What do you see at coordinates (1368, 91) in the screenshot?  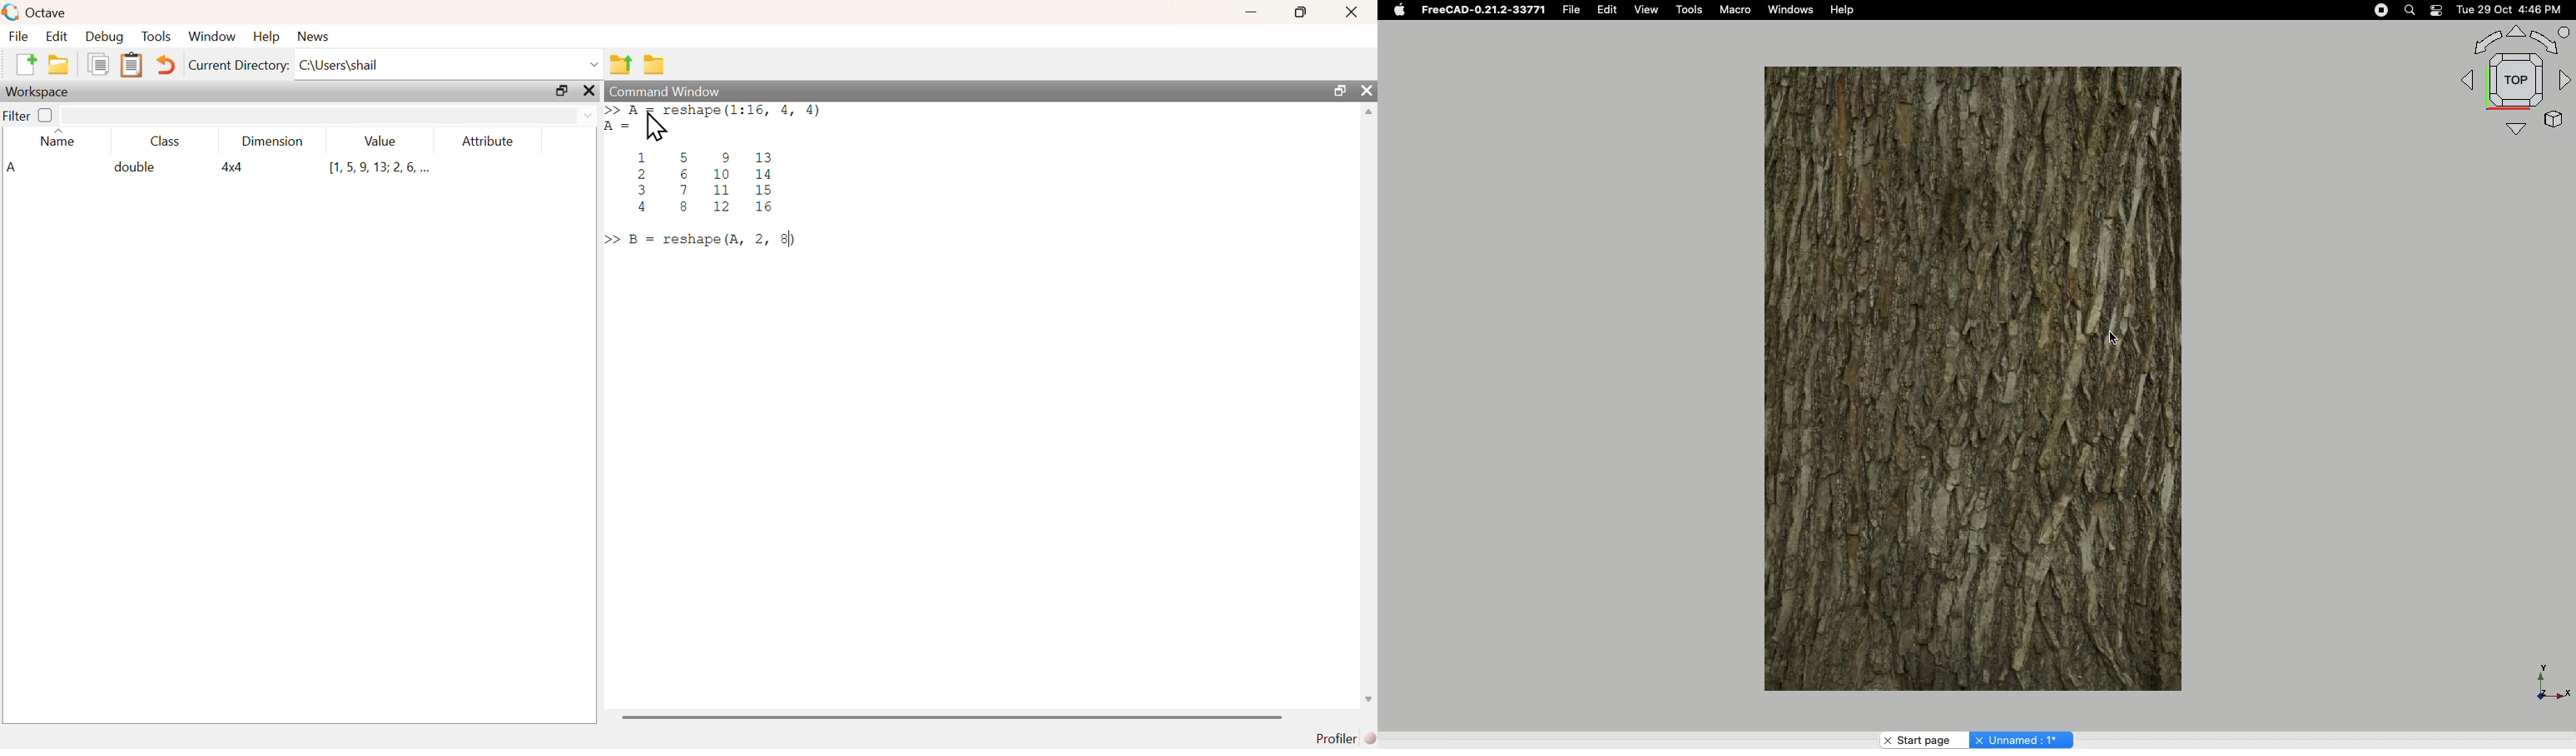 I see `close` at bounding box center [1368, 91].